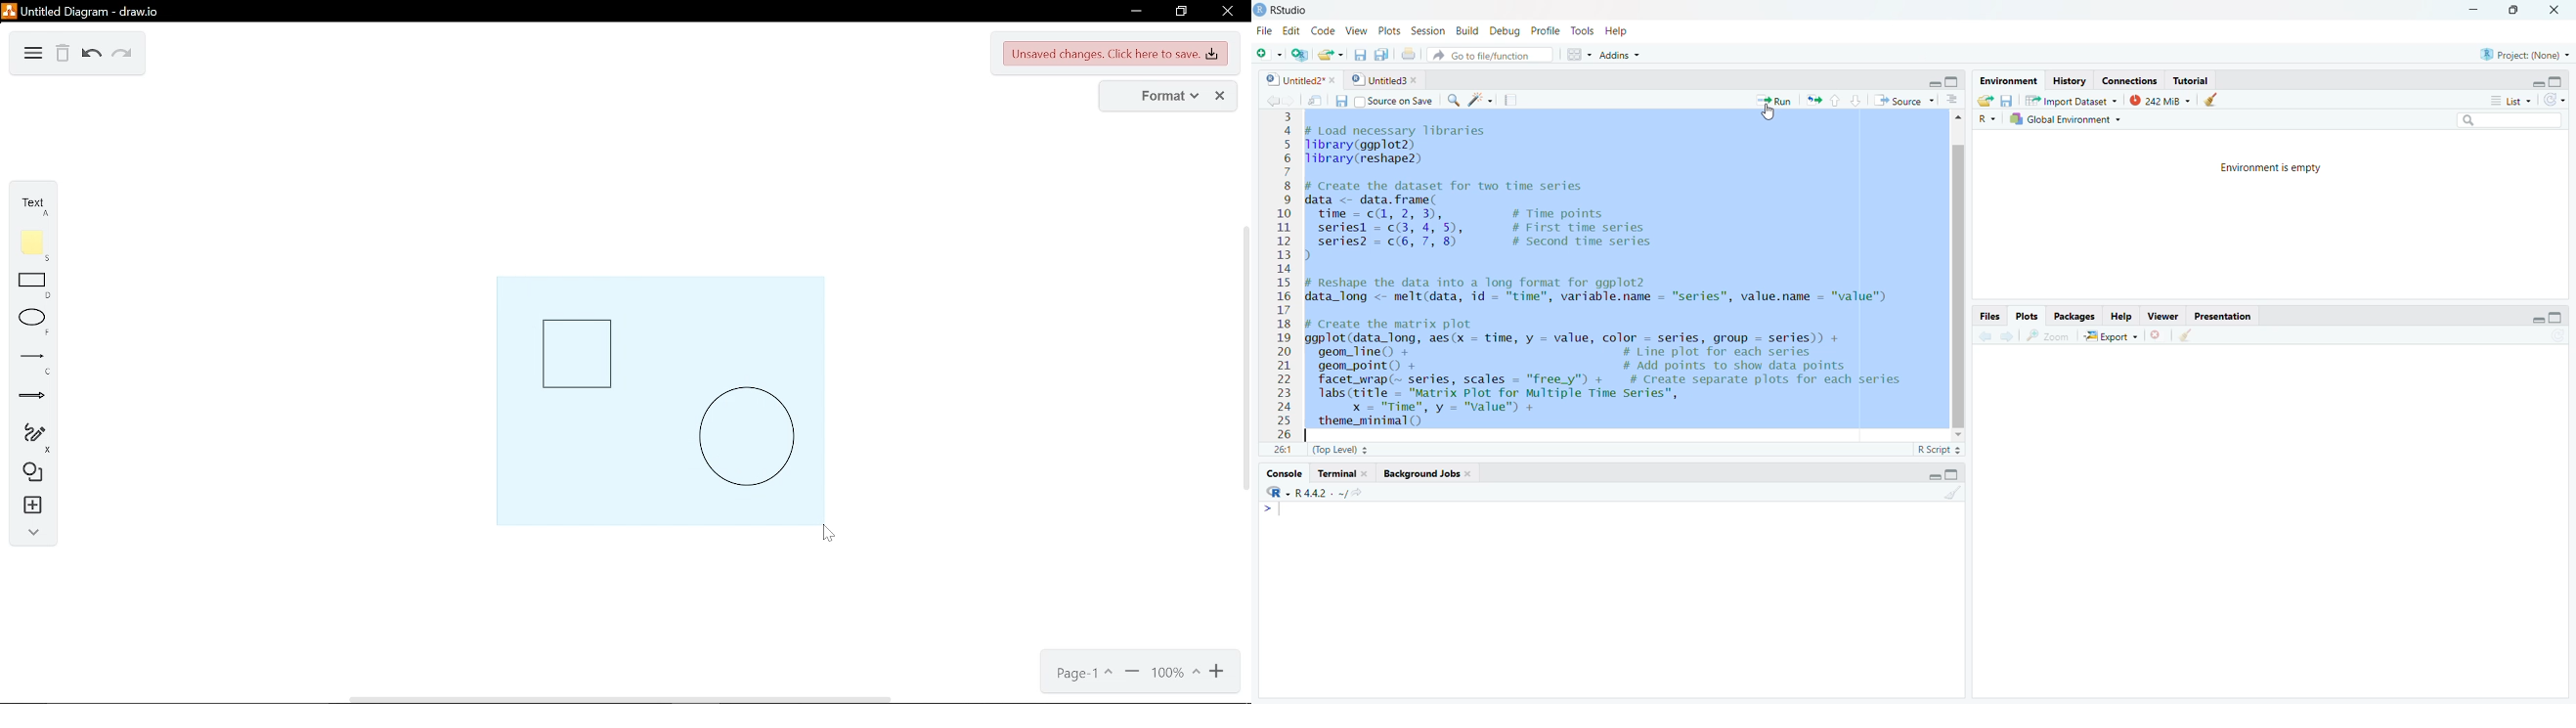  I want to click on vertical scrollbar, so click(1244, 356).